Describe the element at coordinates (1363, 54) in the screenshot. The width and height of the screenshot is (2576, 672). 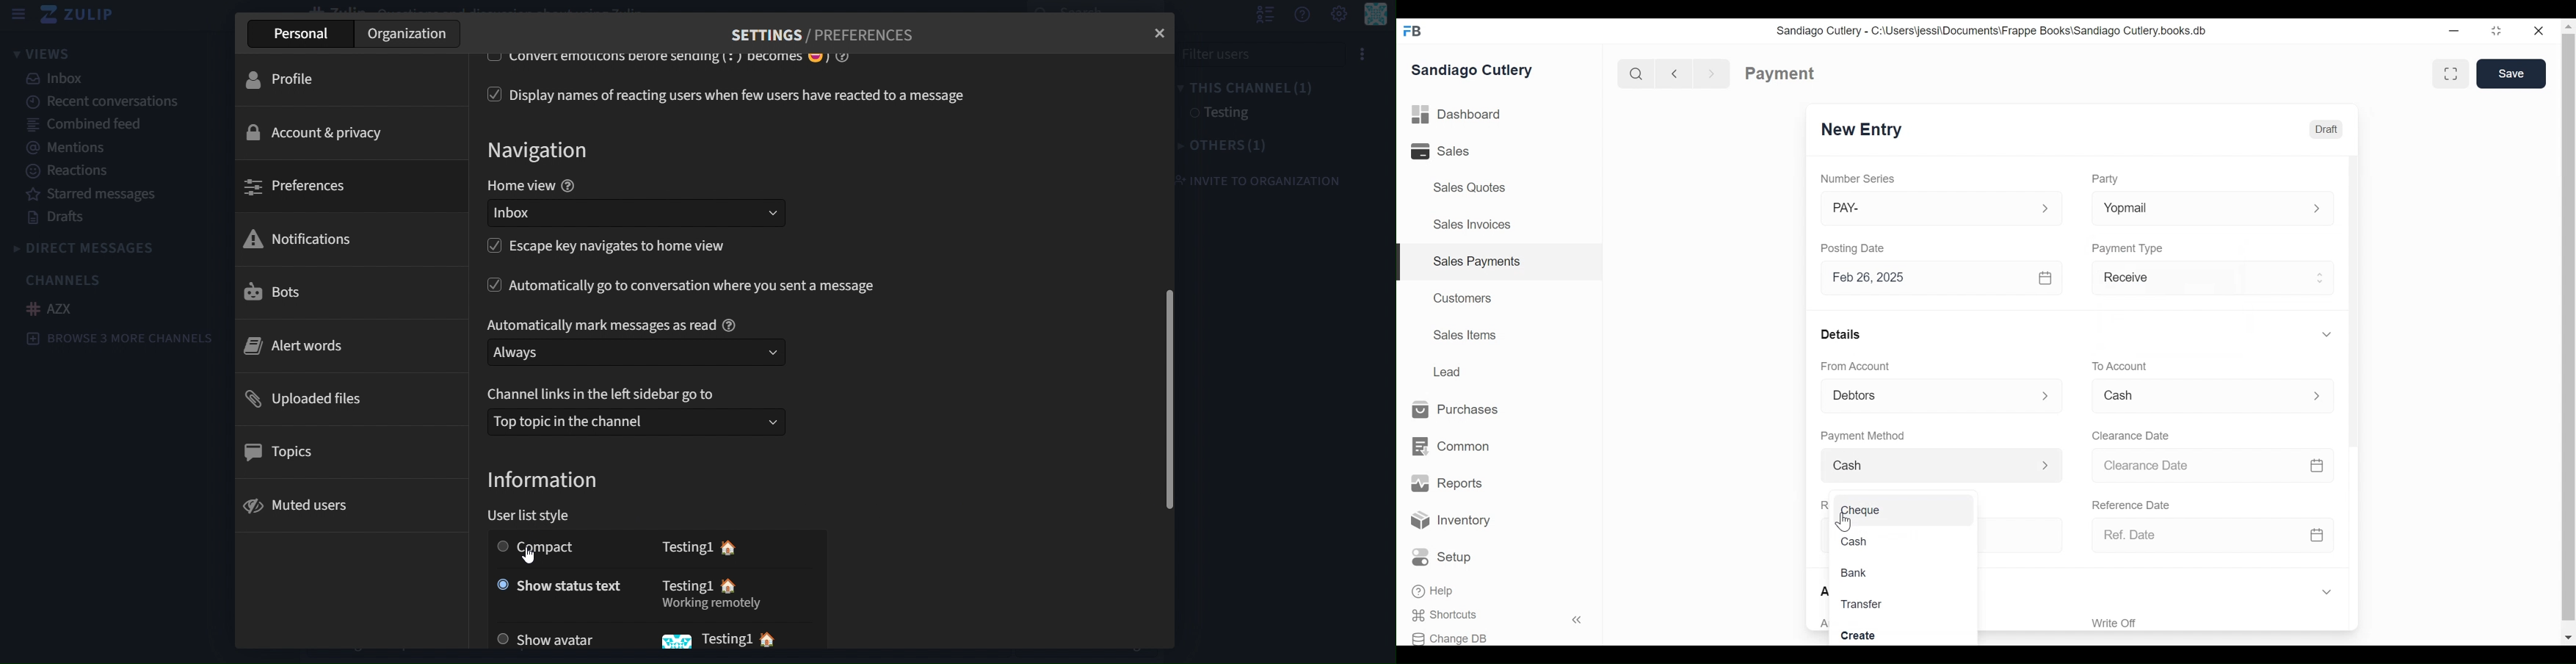
I see `Options` at that location.